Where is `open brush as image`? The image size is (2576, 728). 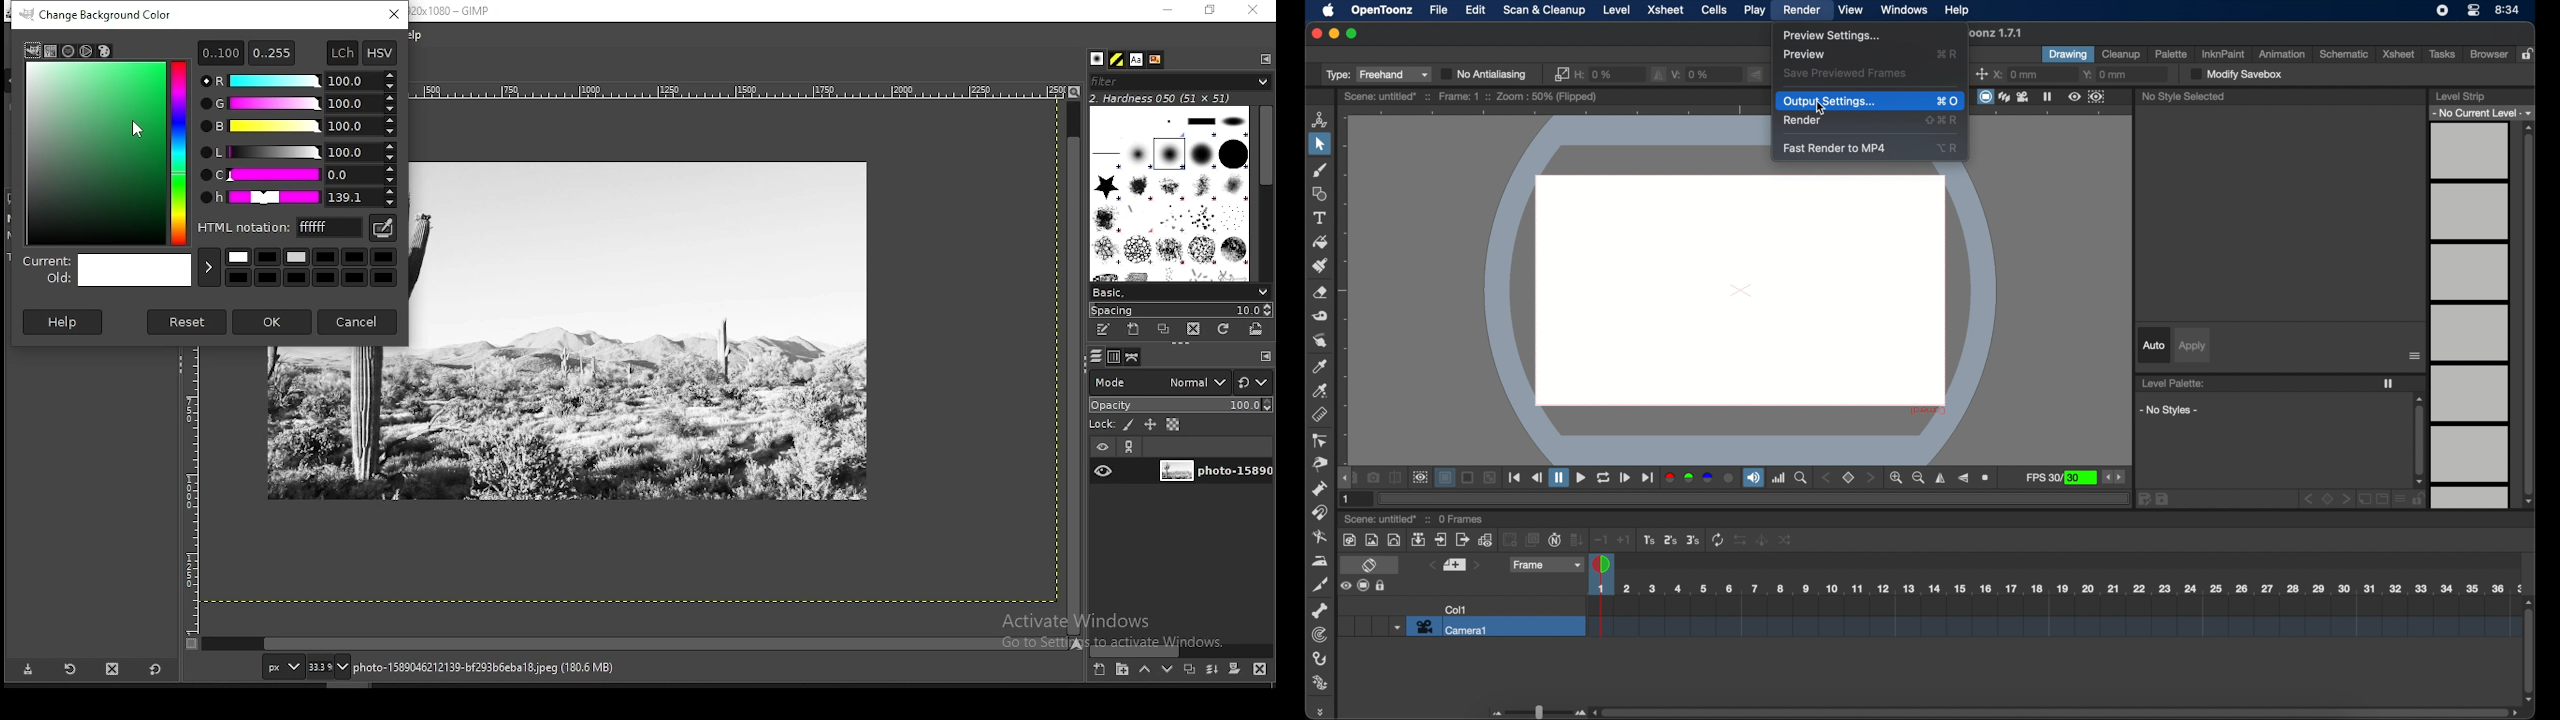
open brush as image is located at coordinates (1257, 330).